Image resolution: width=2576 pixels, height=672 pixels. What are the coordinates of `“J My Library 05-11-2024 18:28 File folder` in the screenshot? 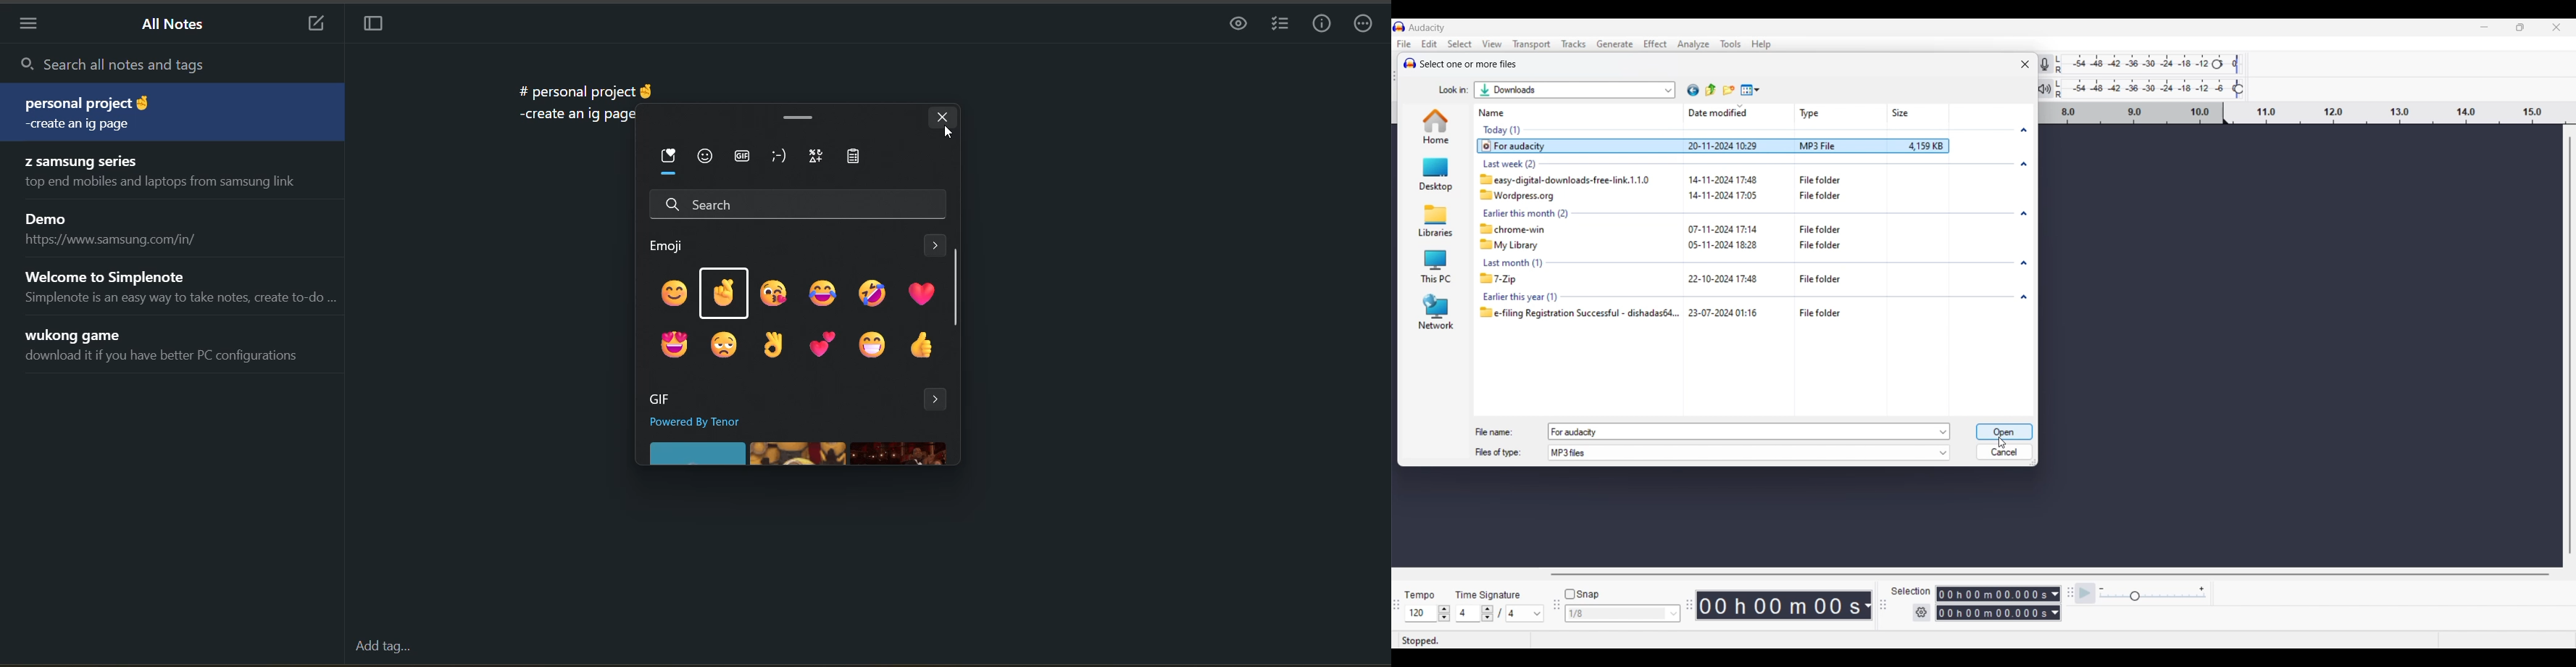 It's located at (1684, 245).